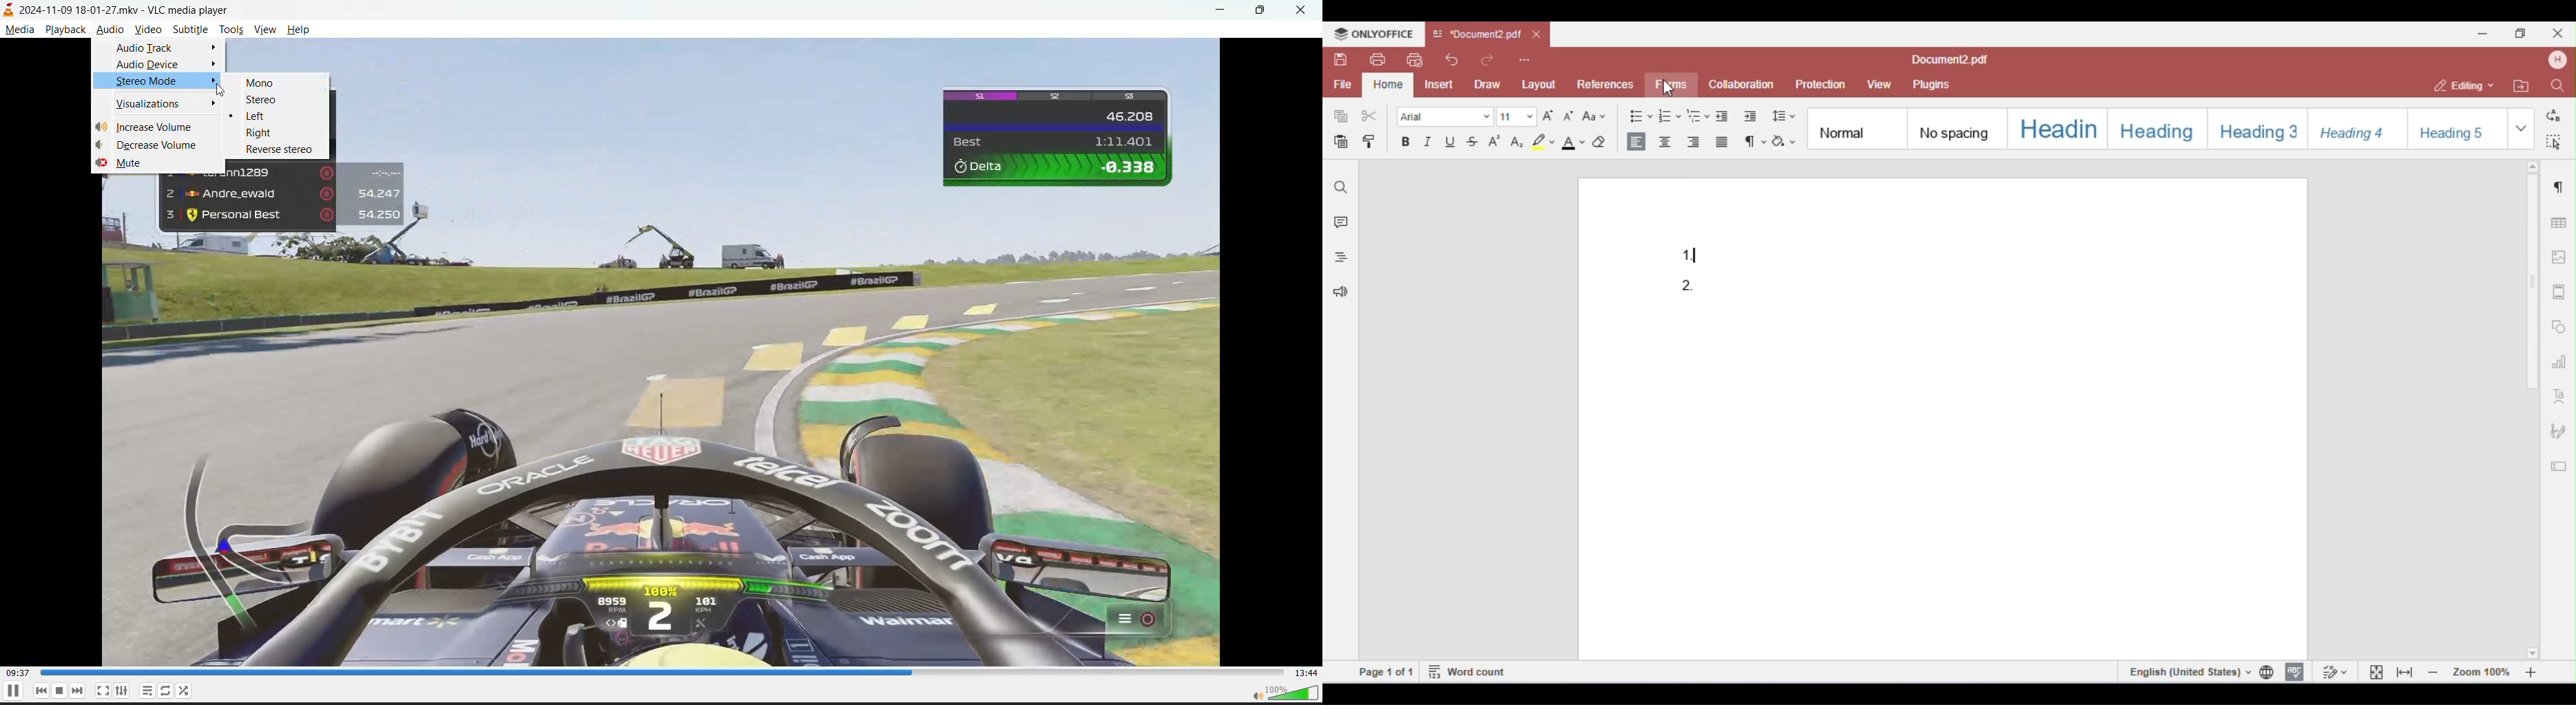  Describe the element at coordinates (76, 691) in the screenshot. I see `next` at that location.